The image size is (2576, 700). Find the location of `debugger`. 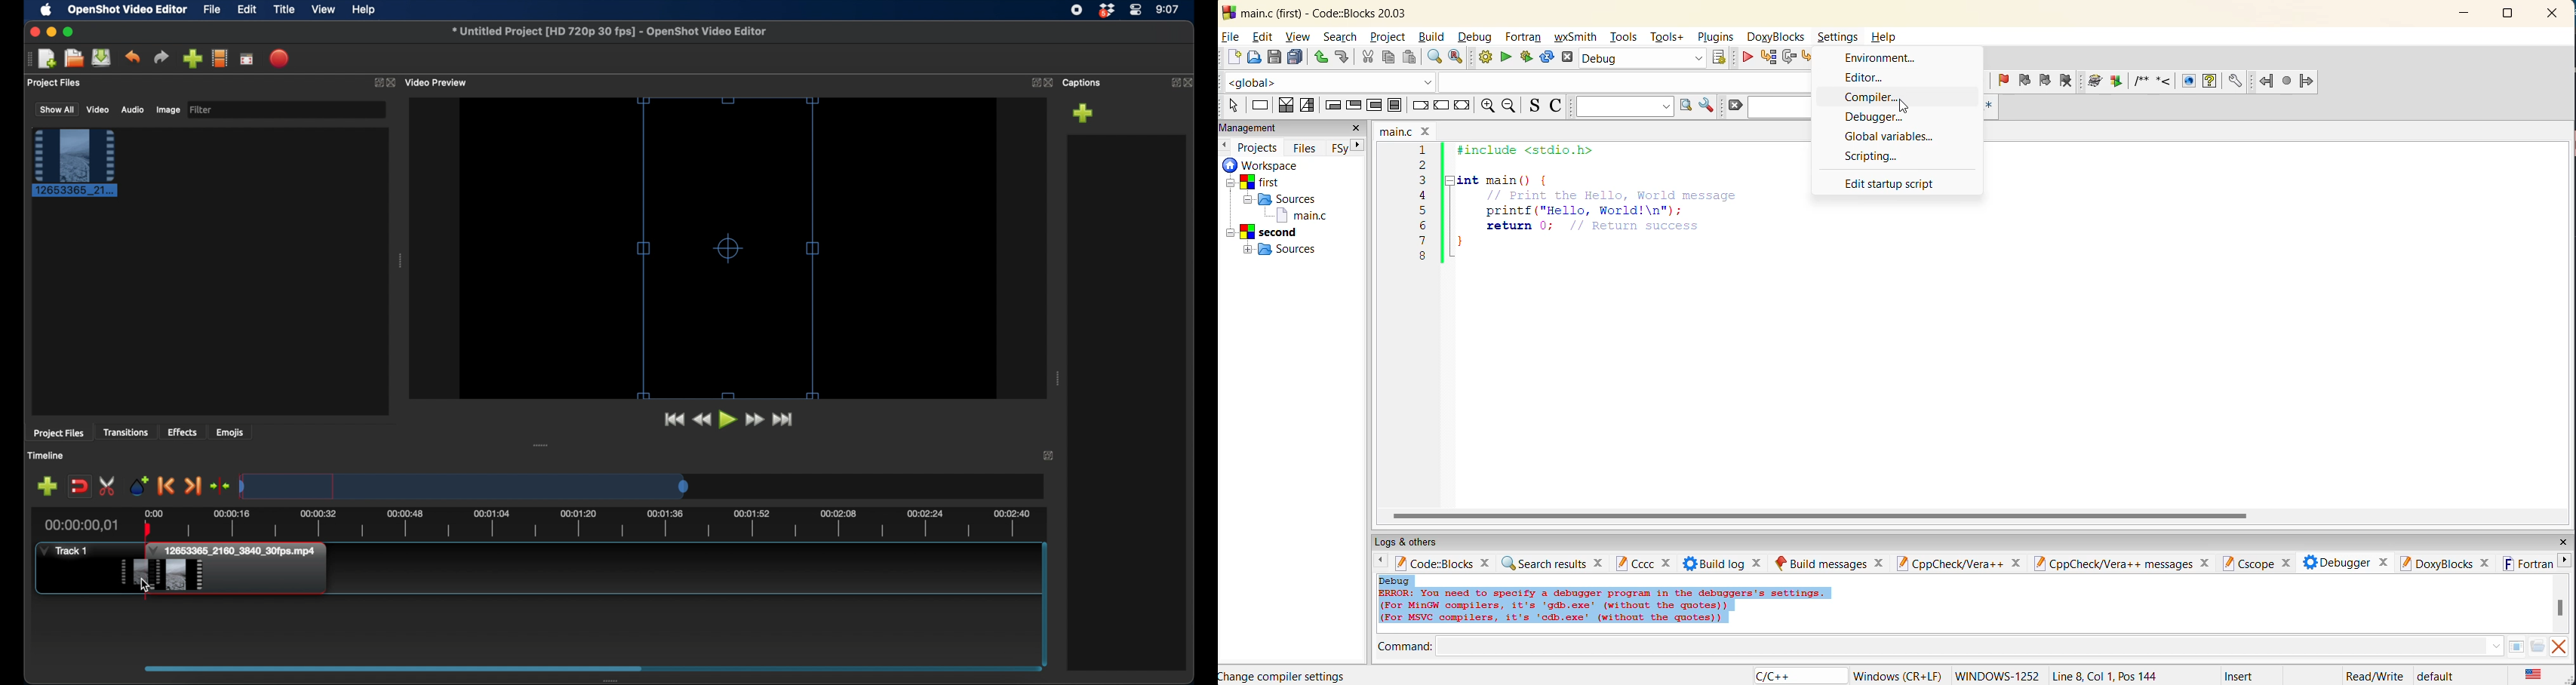

debugger is located at coordinates (2344, 562).